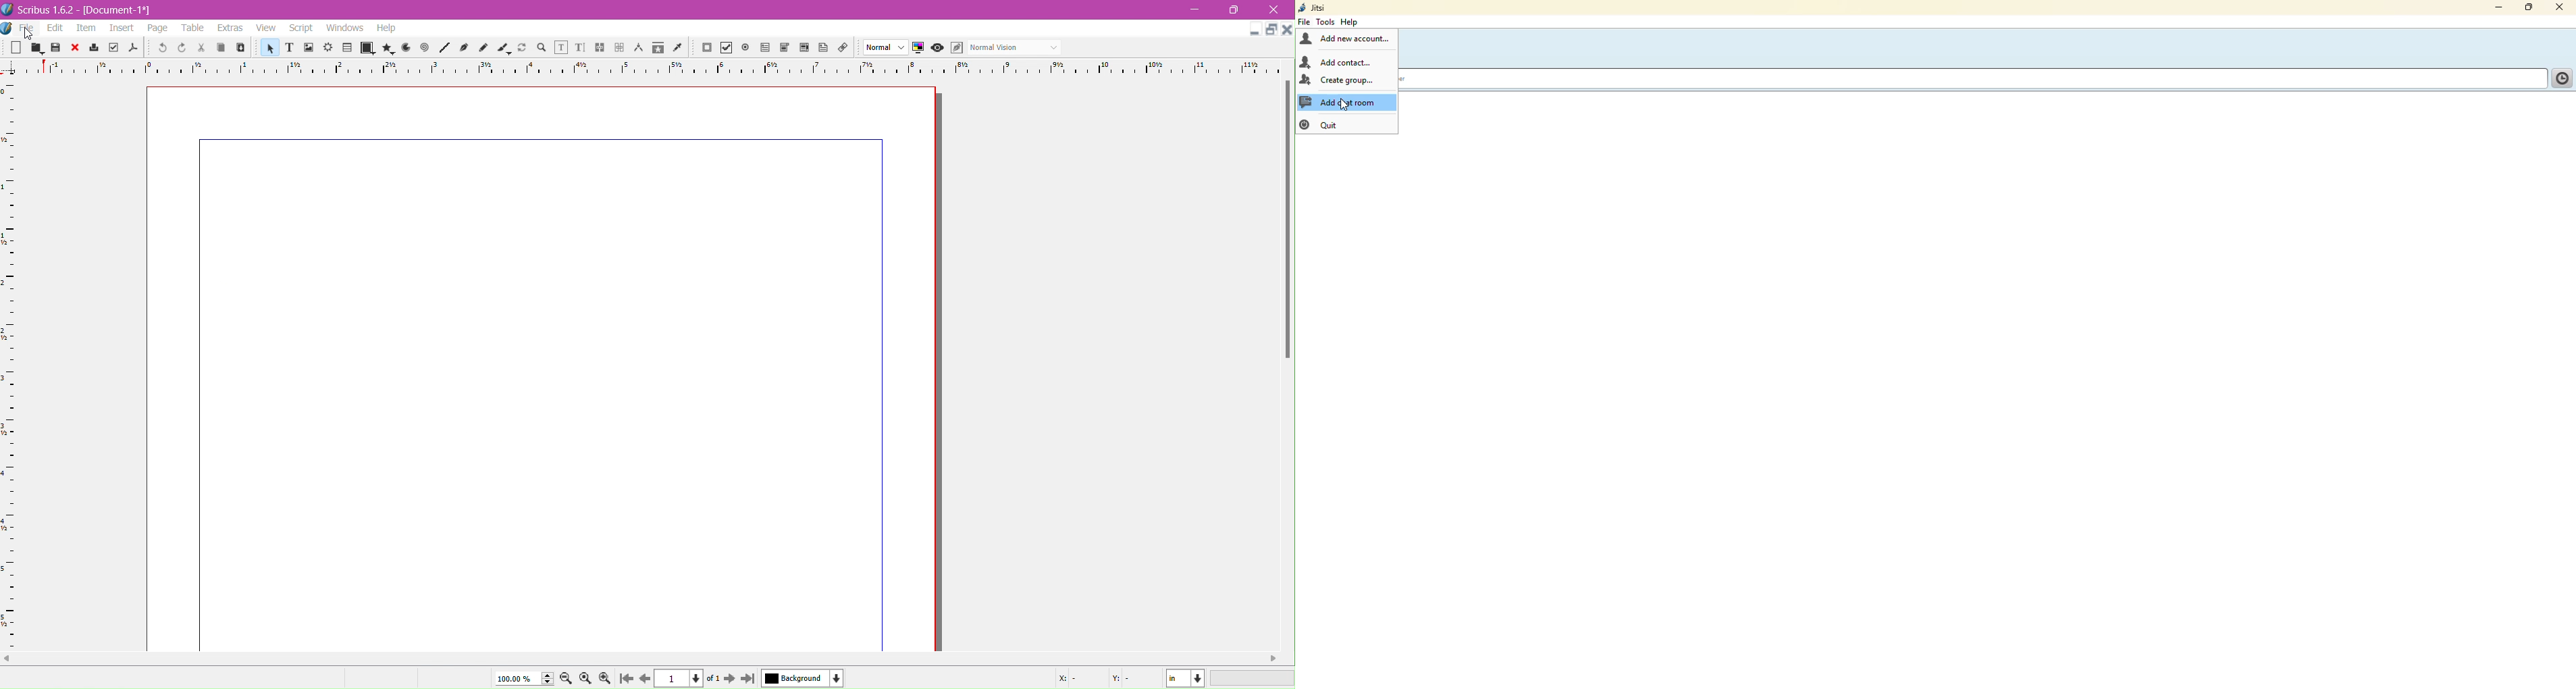 The width and height of the screenshot is (2576, 700). I want to click on cursor, so click(29, 34).